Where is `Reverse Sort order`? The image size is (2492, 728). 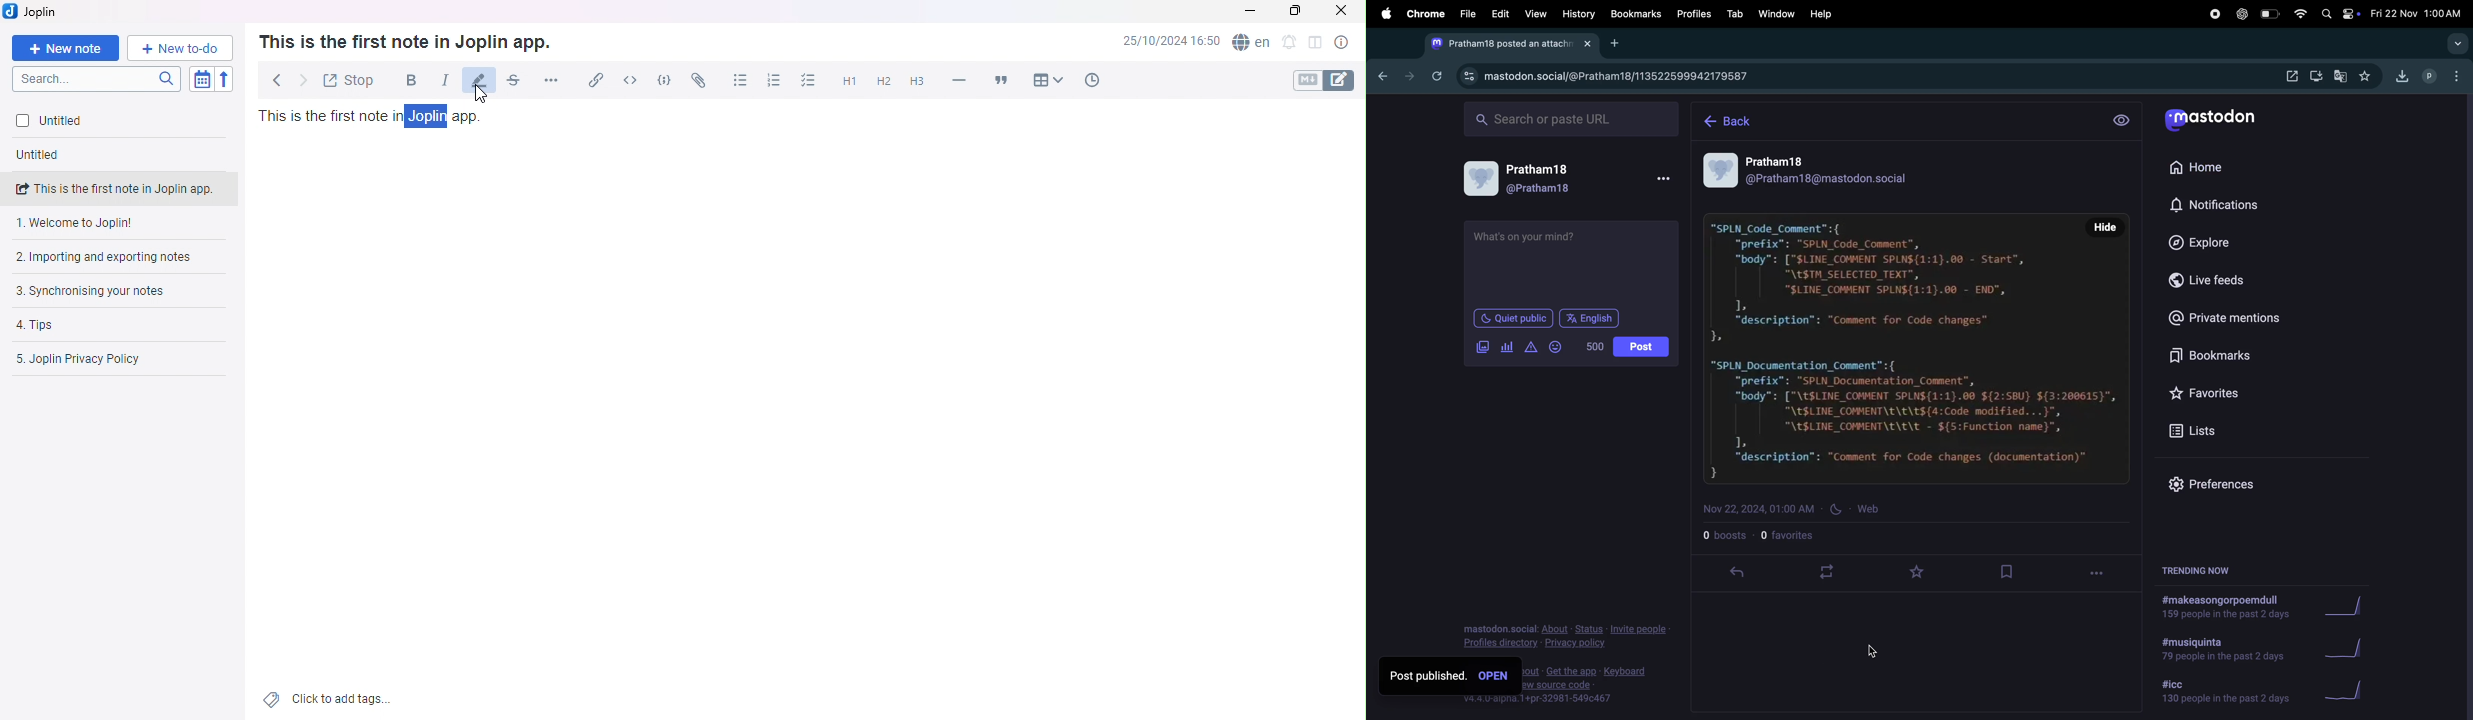
Reverse Sort order is located at coordinates (225, 80).